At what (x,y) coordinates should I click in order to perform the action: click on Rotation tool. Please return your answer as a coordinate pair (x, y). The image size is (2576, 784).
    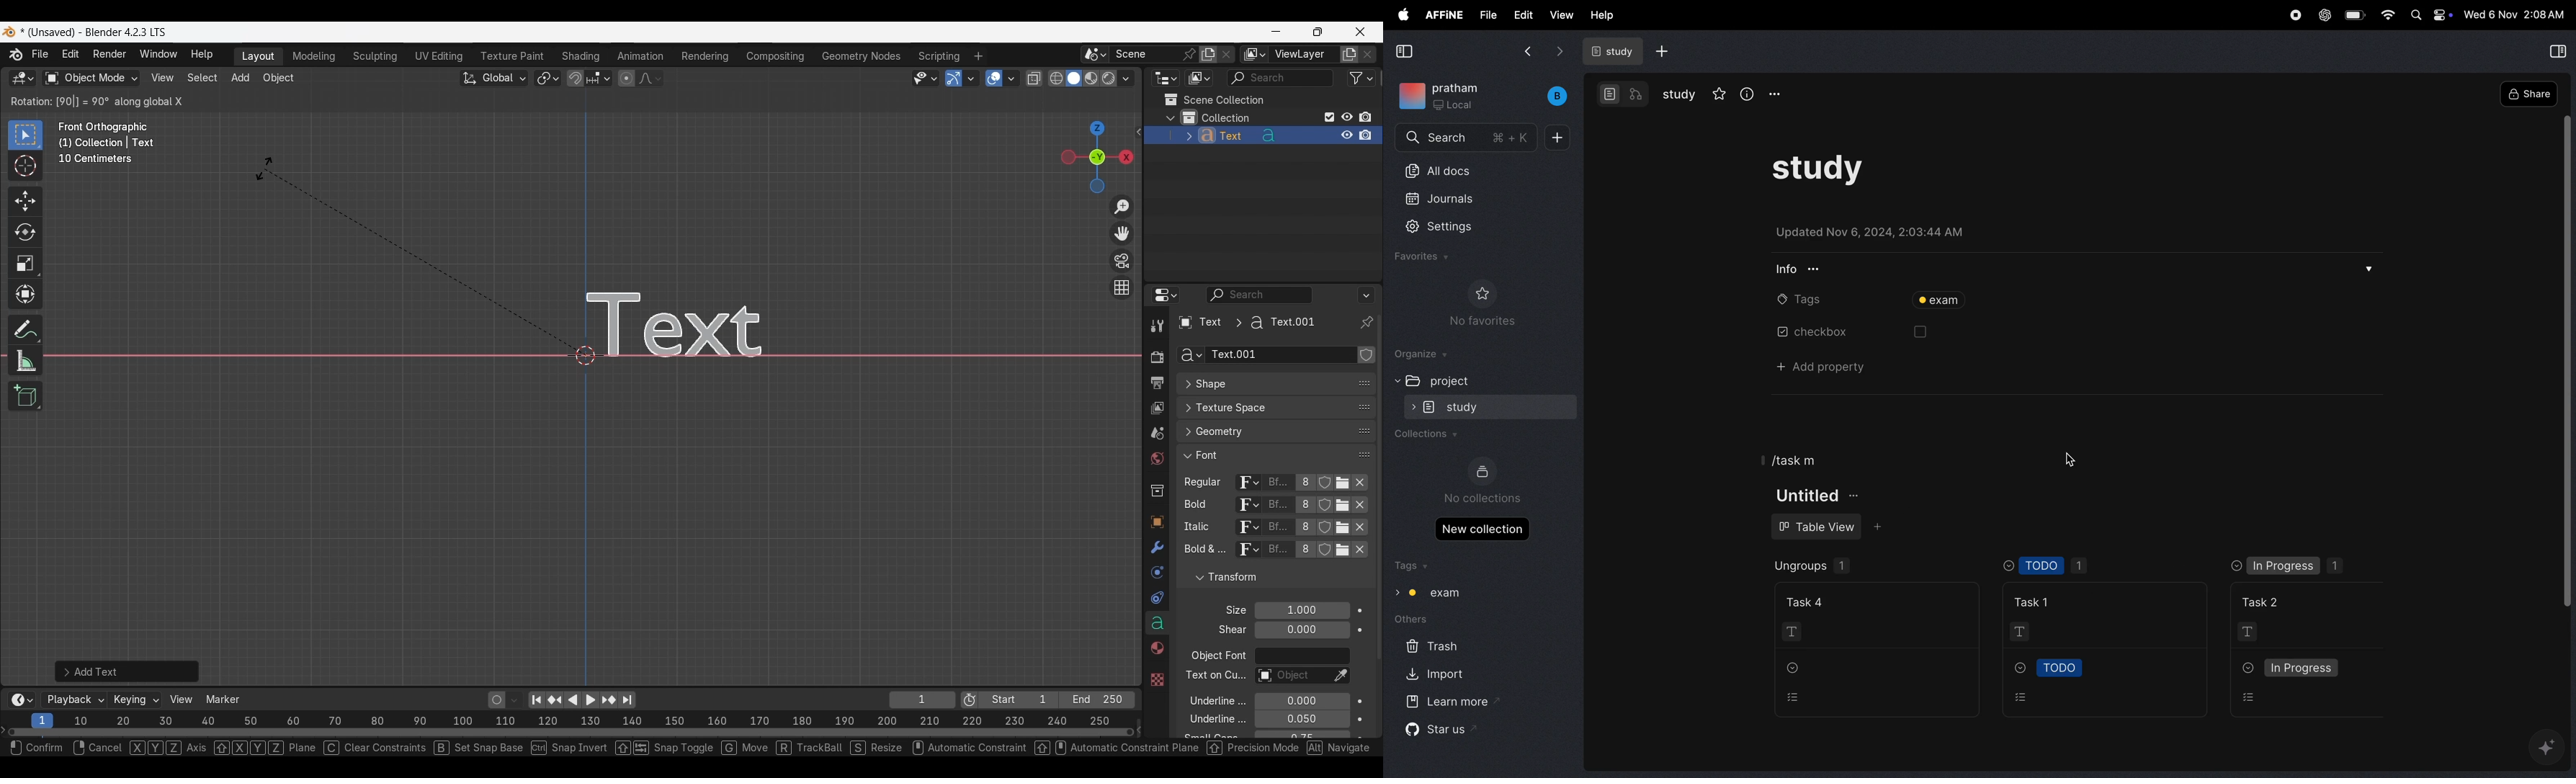
    Looking at the image, I should click on (415, 256).